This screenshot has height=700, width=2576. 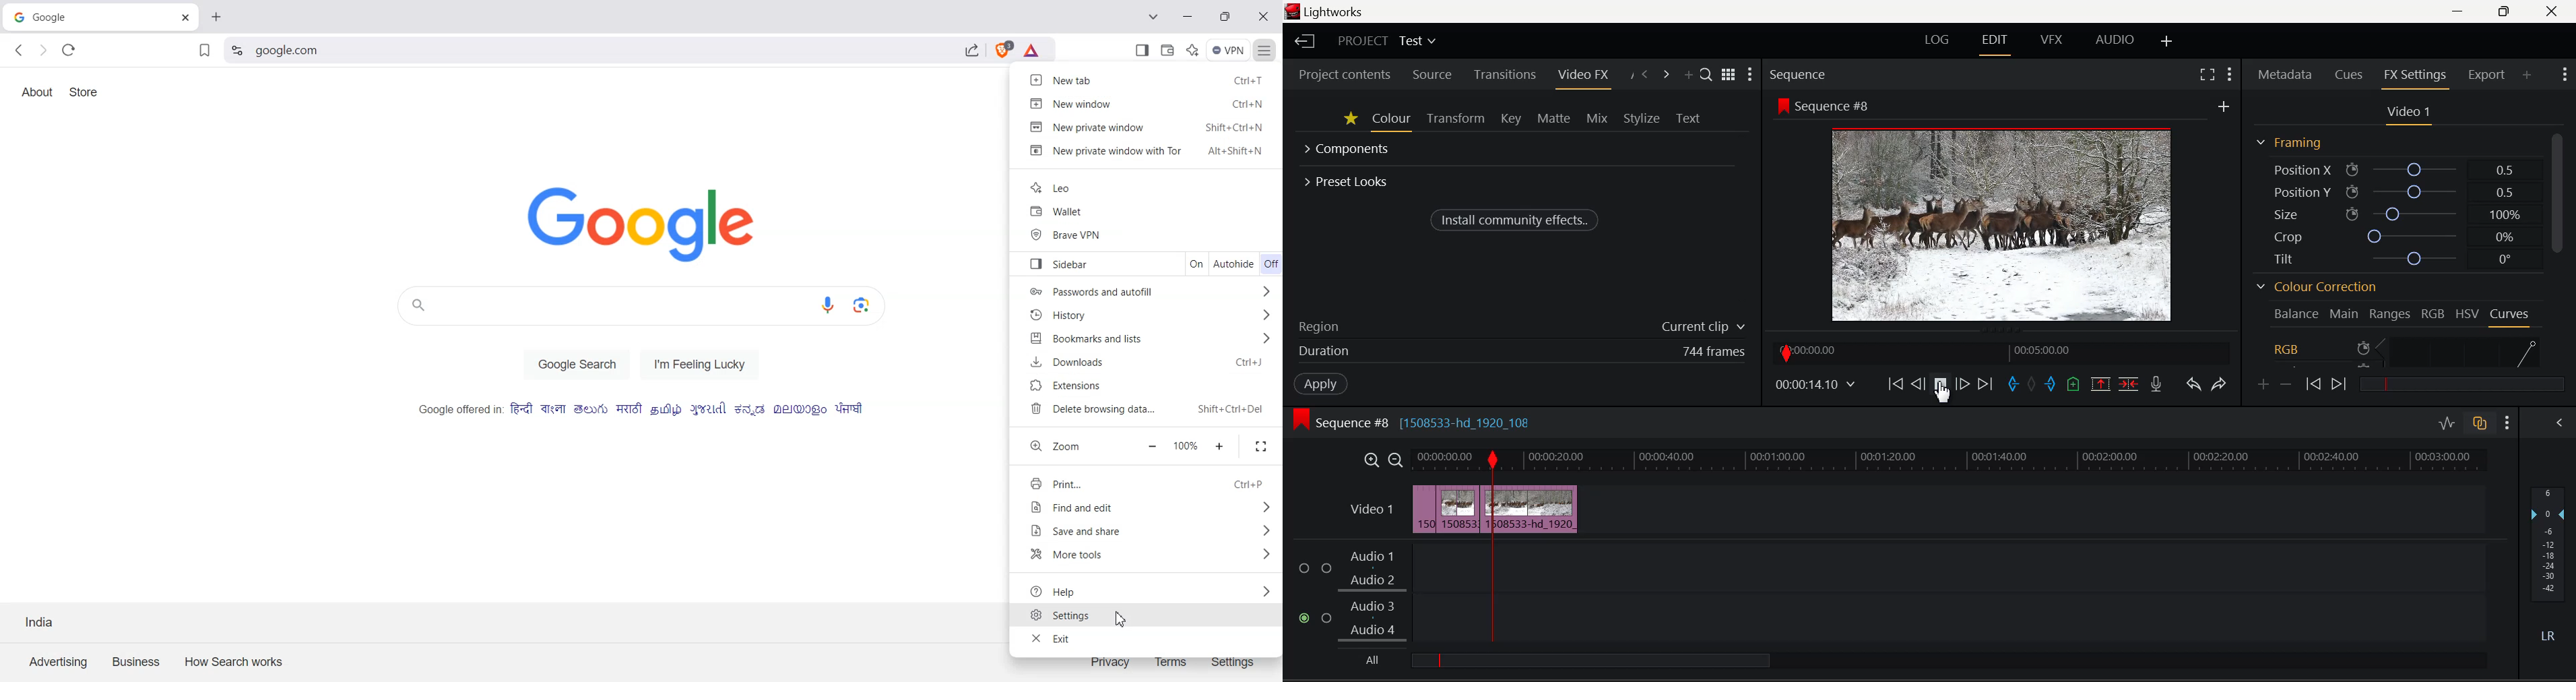 I want to click on Exit, so click(x=1149, y=639).